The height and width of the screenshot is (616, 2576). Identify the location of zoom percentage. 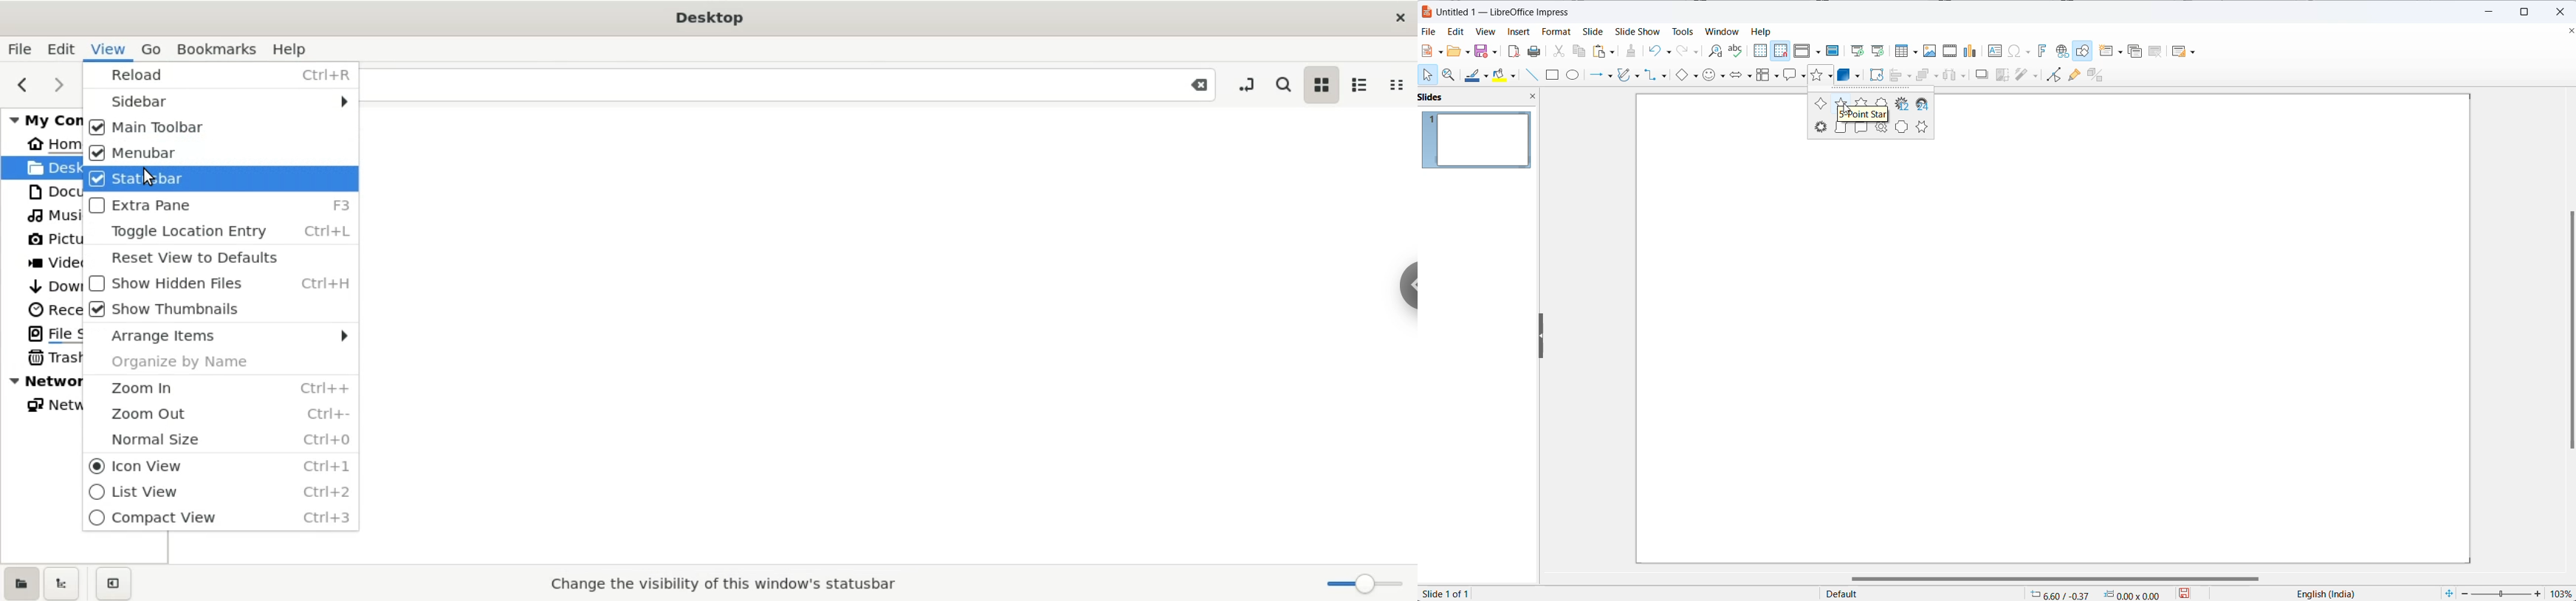
(2563, 593).